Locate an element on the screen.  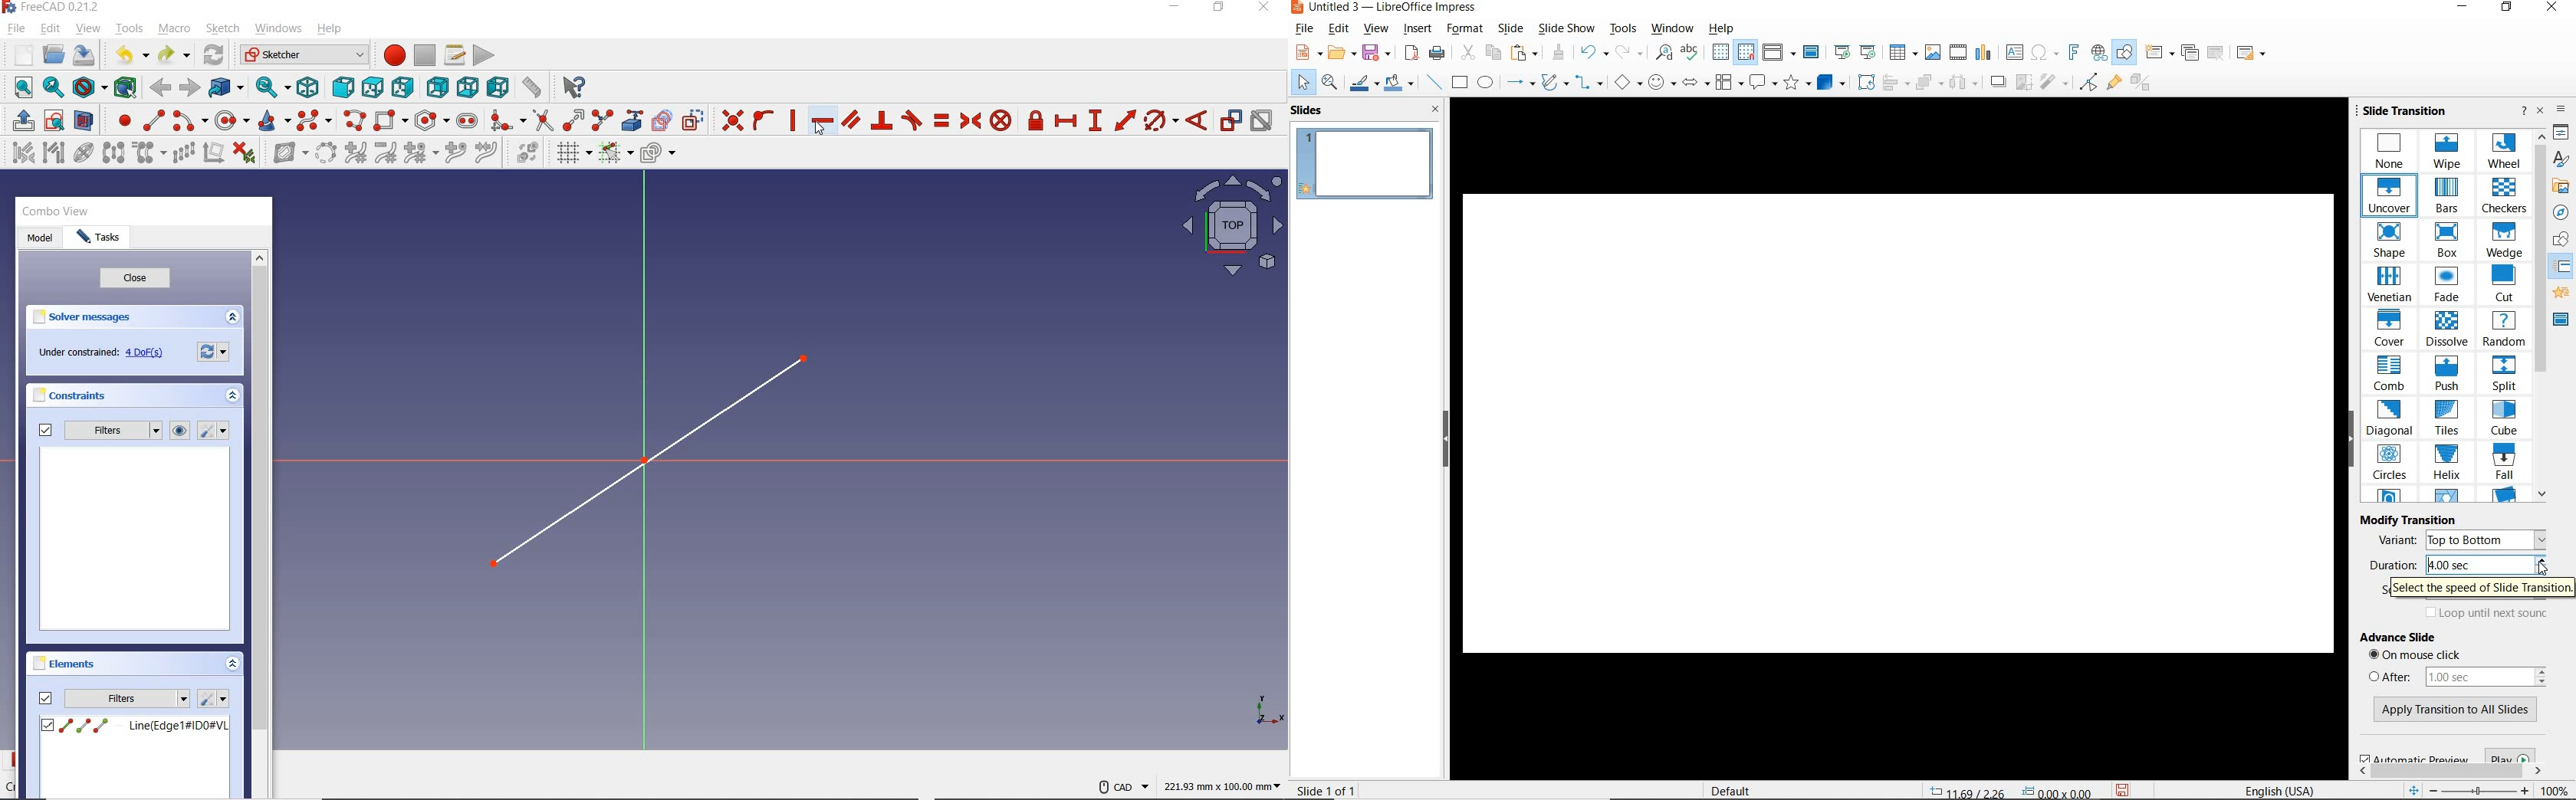
OPEN is located at coordinates (54, 54).